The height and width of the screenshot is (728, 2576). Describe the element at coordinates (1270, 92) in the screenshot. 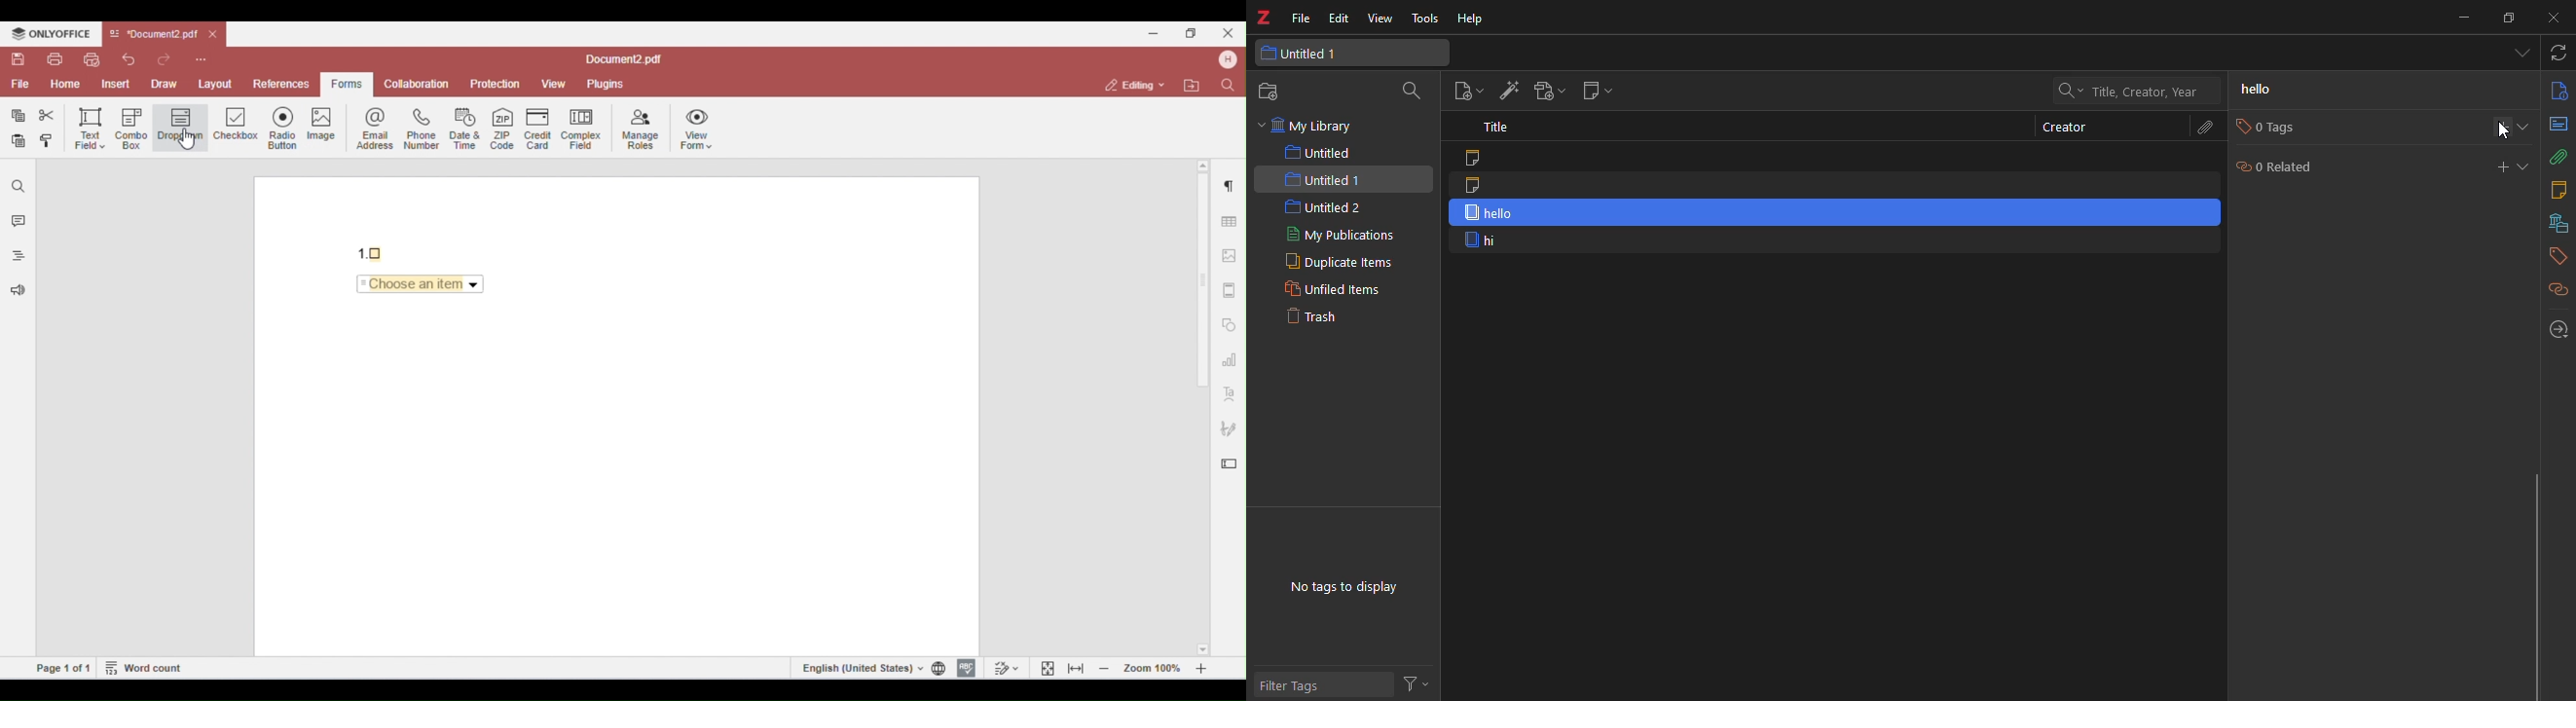

I see `new collection` at that location.